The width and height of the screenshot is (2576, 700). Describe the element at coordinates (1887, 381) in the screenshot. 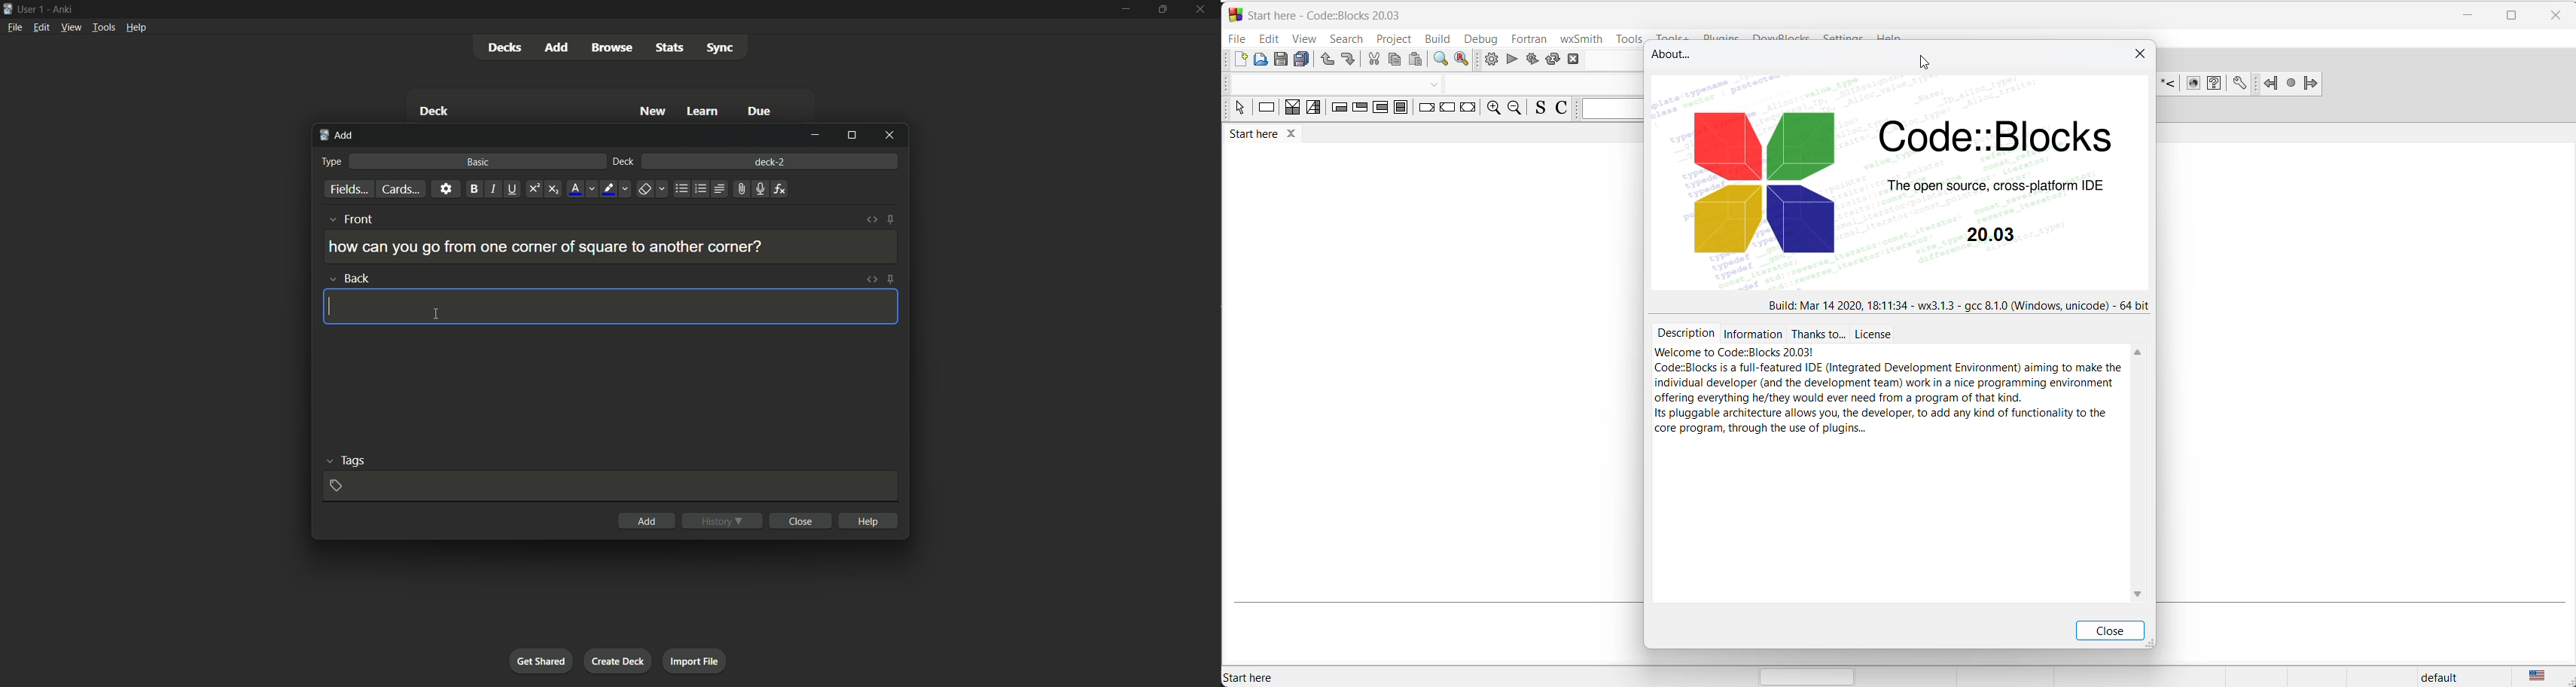

I see `description` at that location.